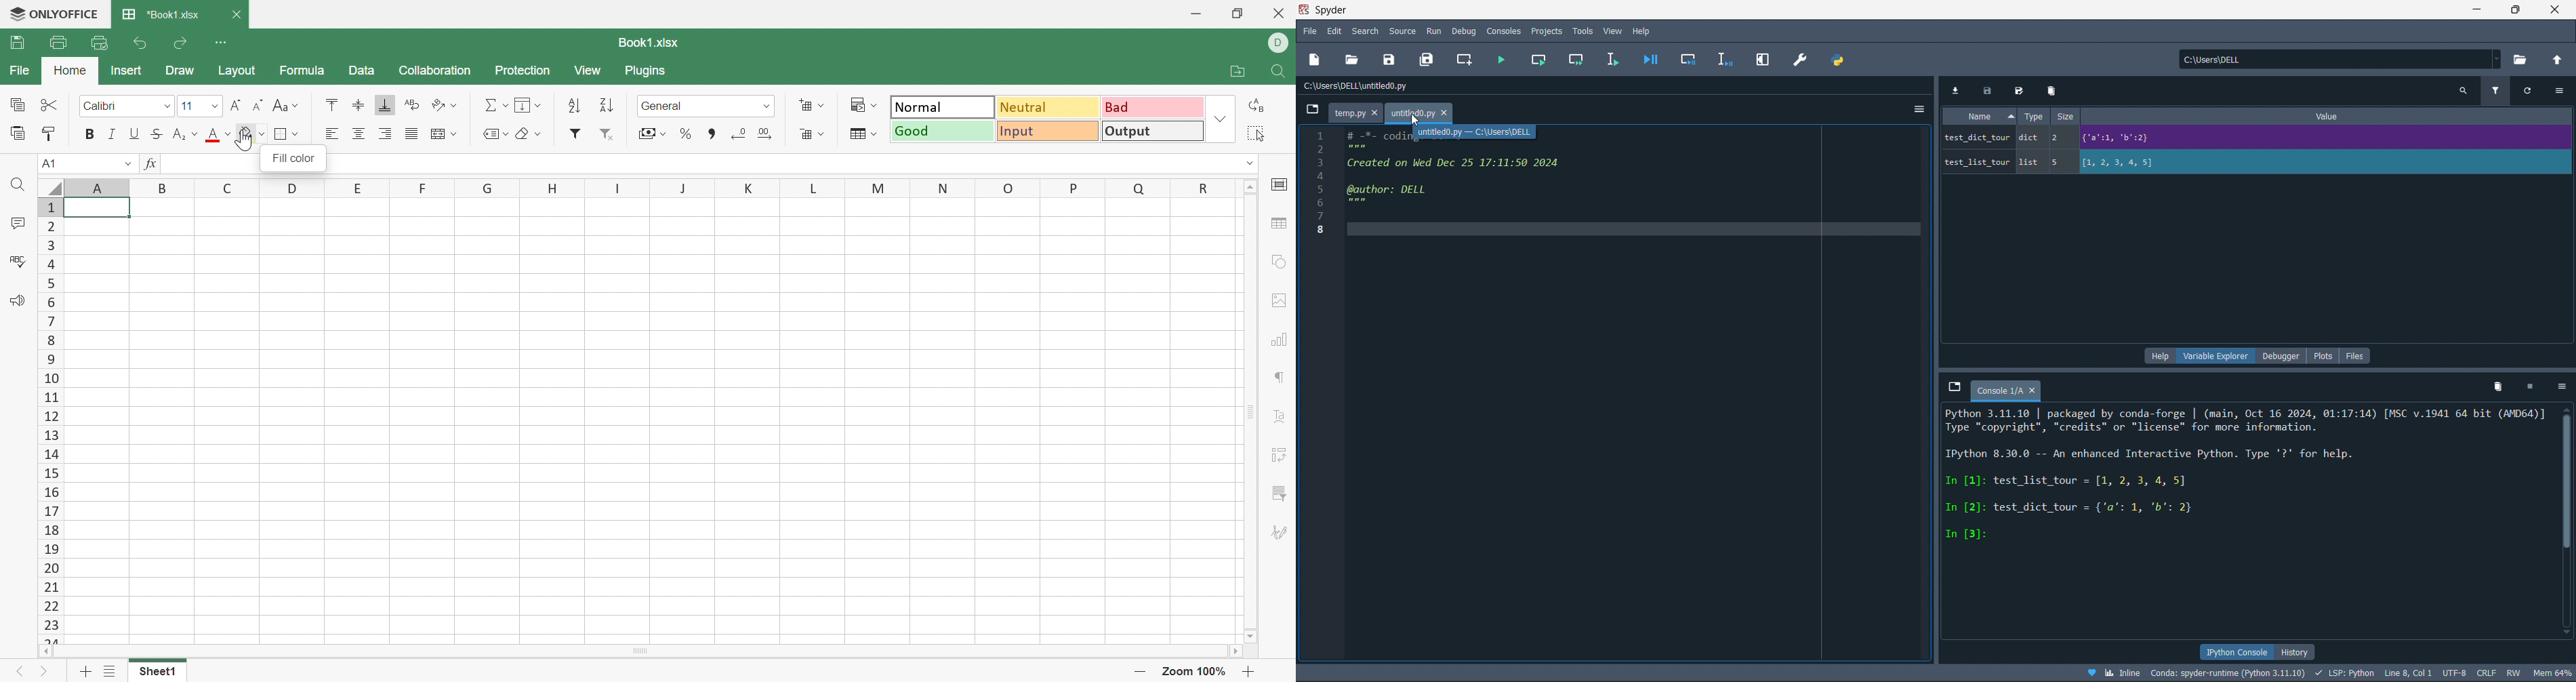  I want to click on Previous, so click(23, 670).